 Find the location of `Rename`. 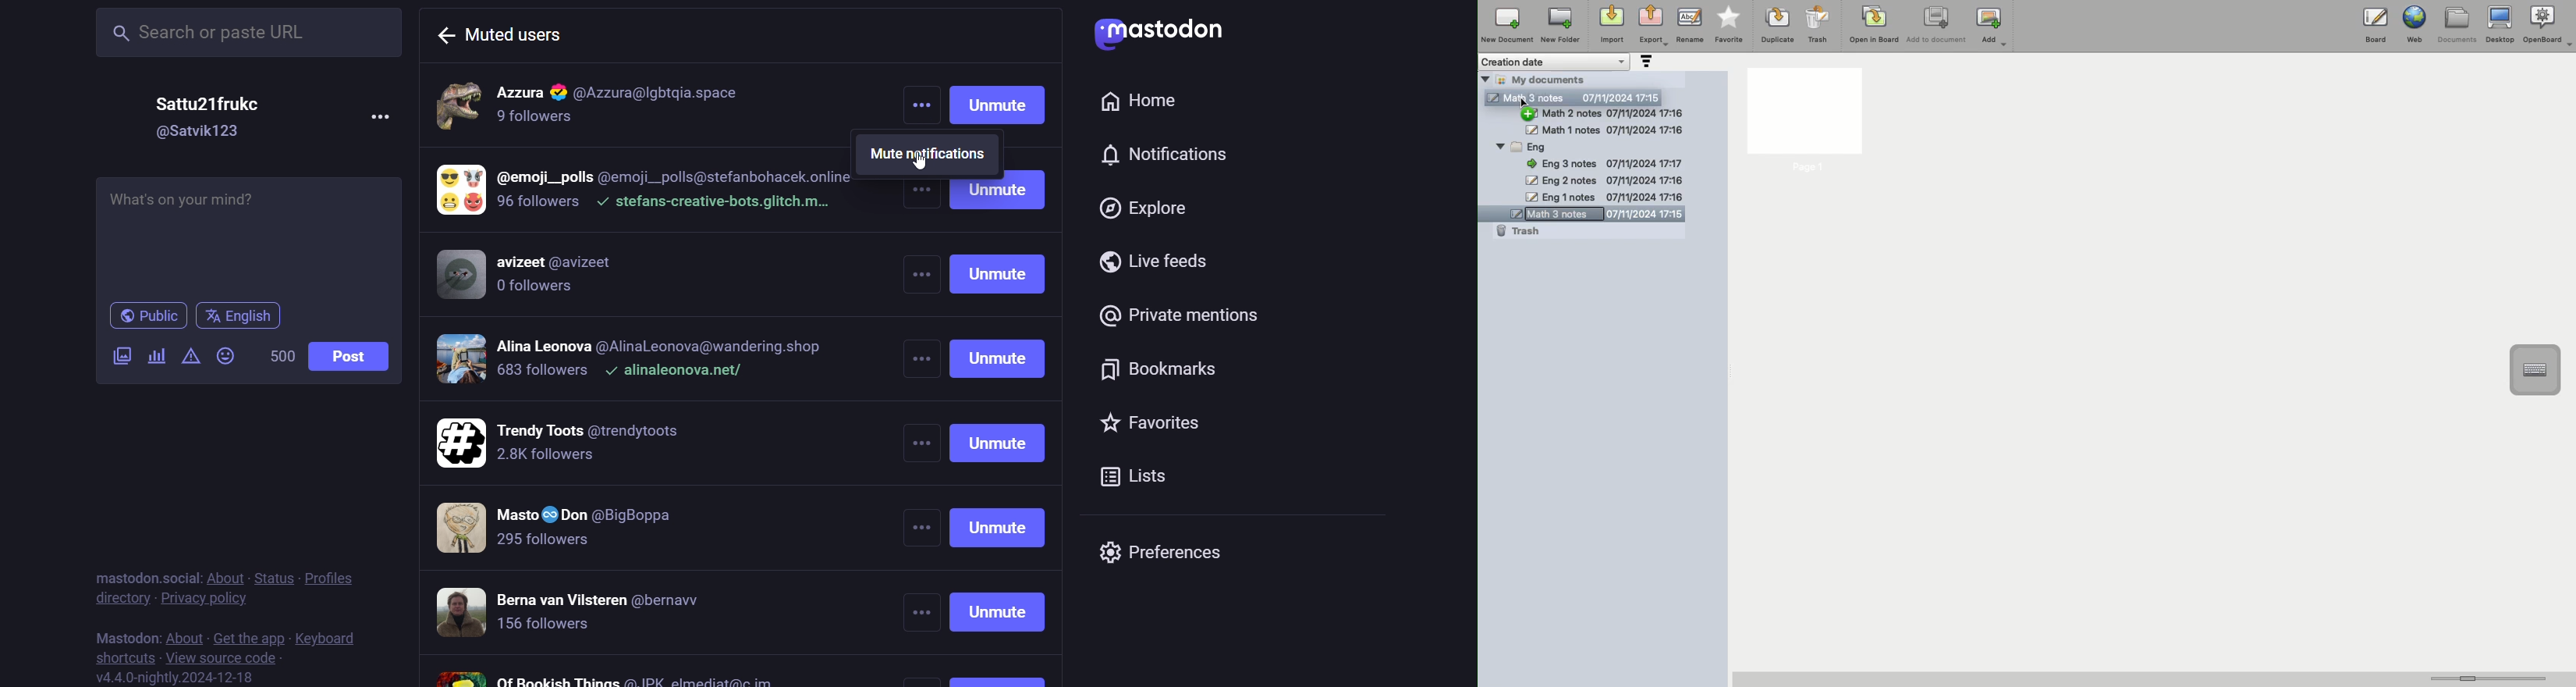

Rename is located at coordinates (1690, 24).